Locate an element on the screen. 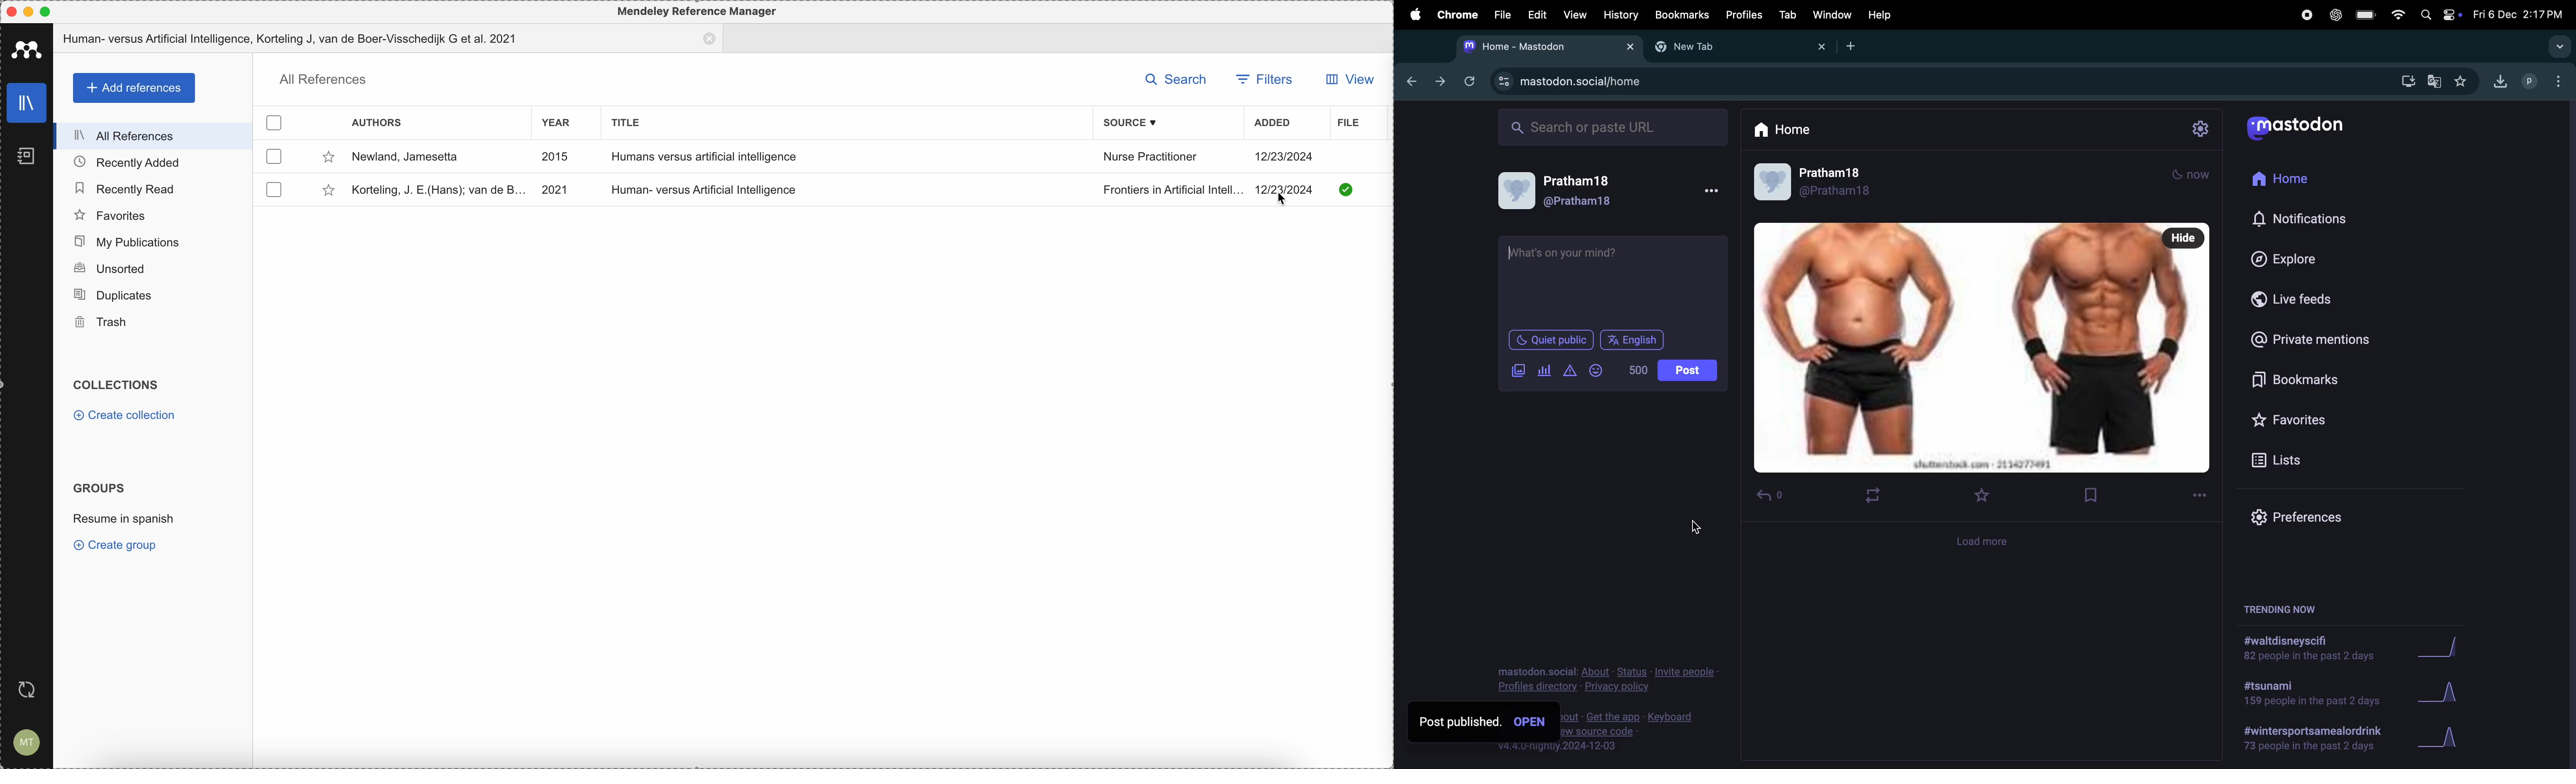 This screenshot has height=784, width=2576. wifi is located at coordinates (2397, 14).